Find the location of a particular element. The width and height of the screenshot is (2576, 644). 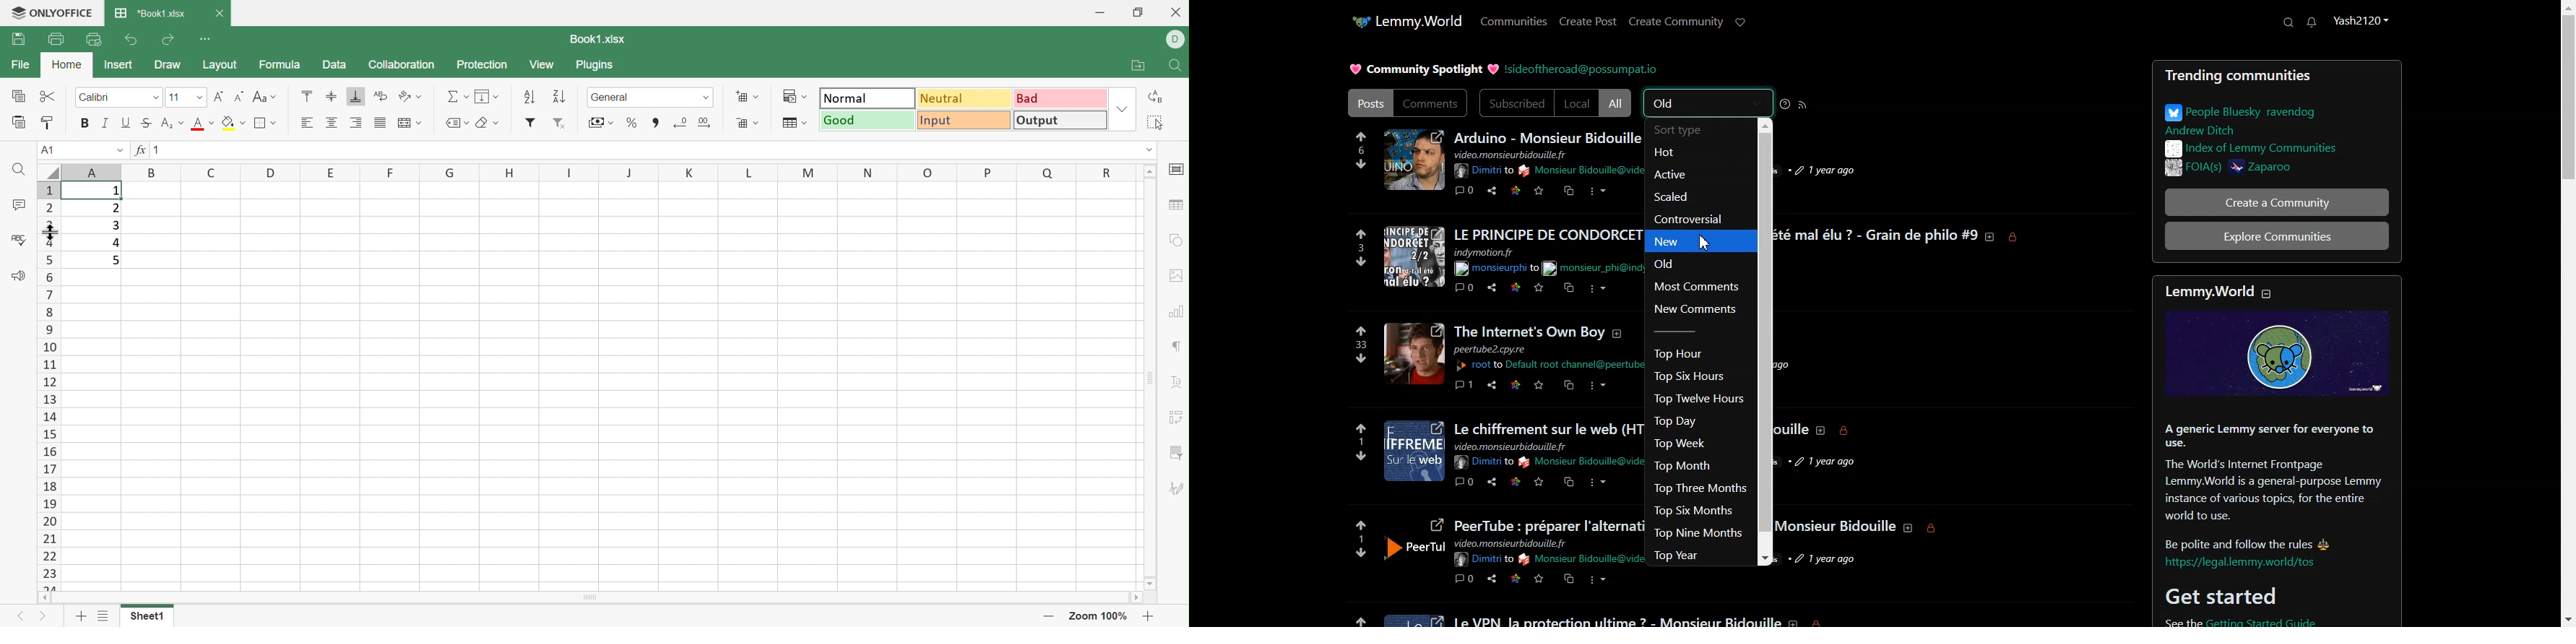

Increment cells is located at coordinates (704, 122).